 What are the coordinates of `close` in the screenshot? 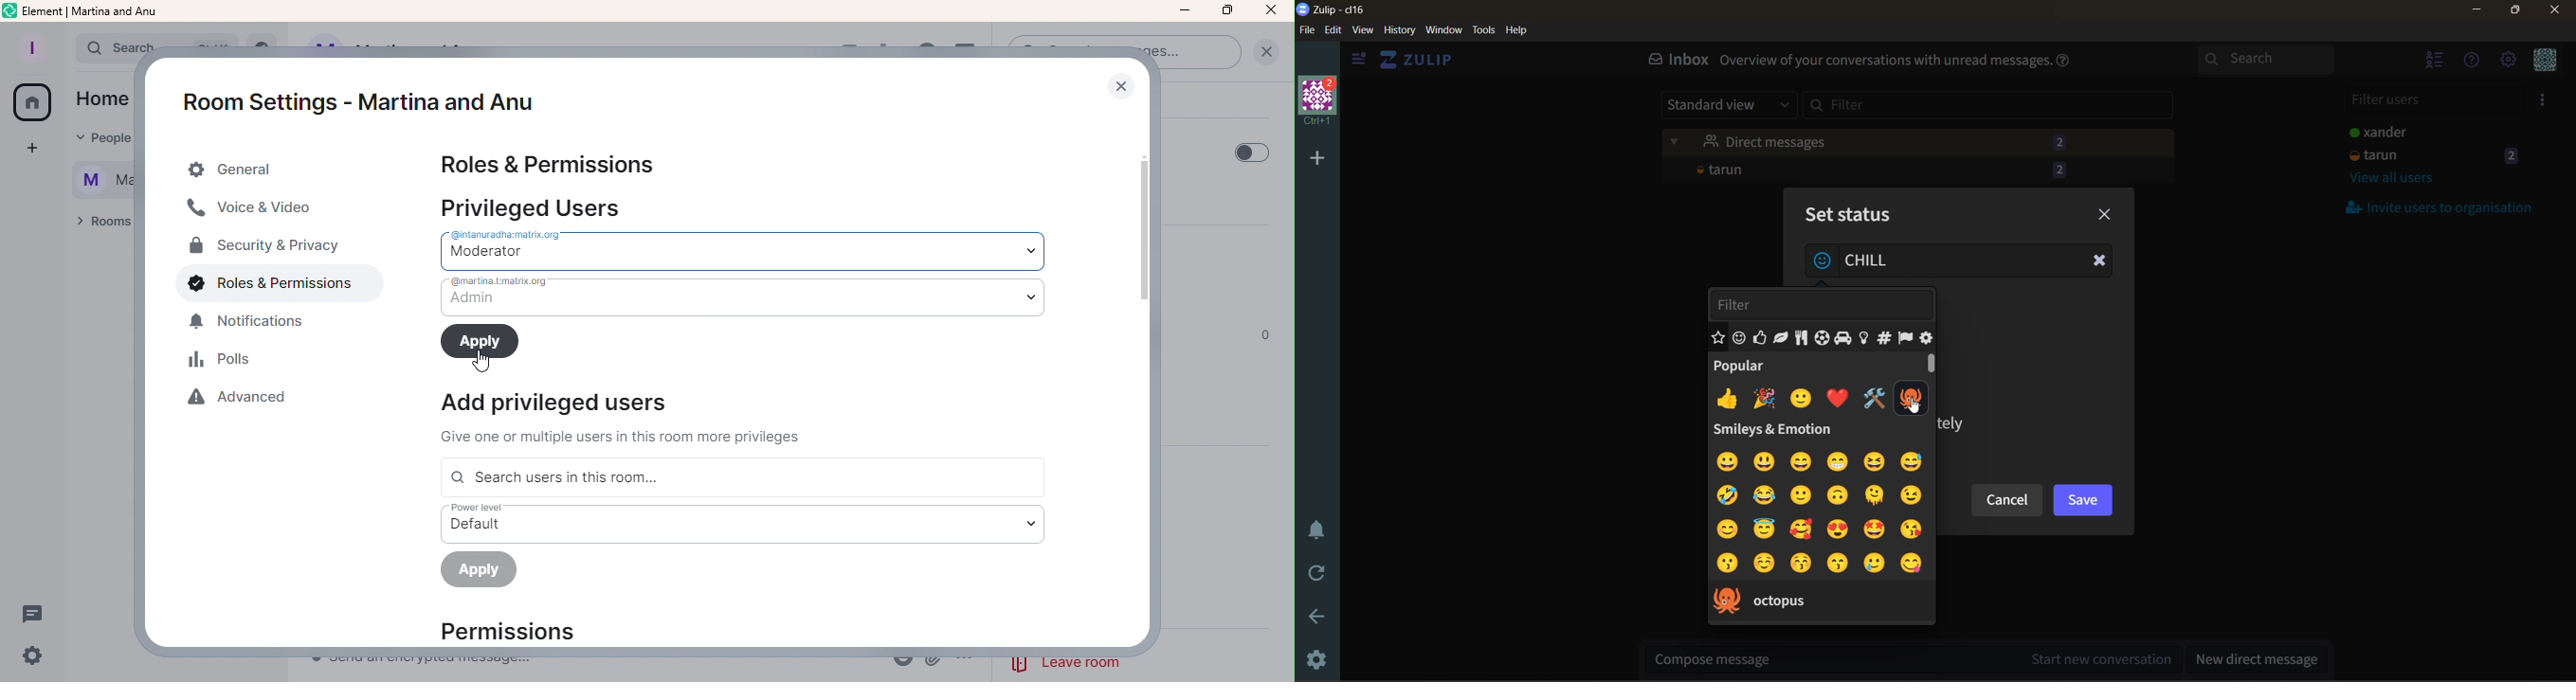 It's located at (2110, 212).